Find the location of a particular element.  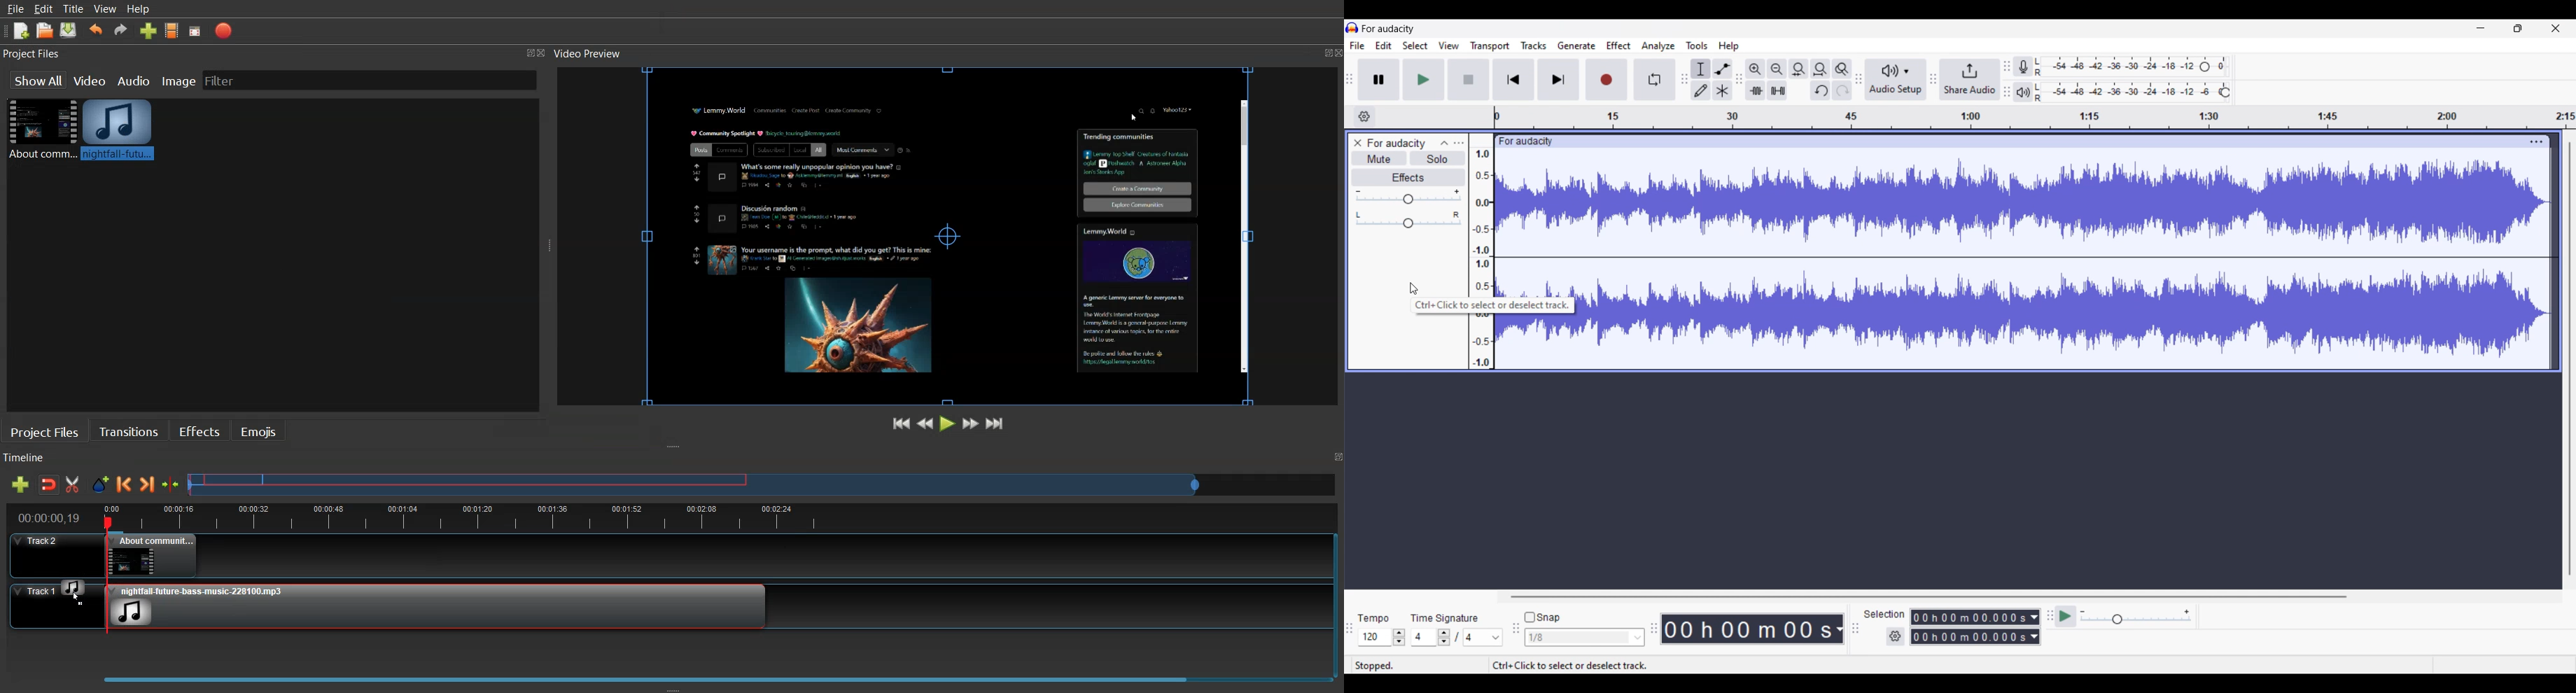

Fit projection to width is located at coordinates (1821, 69).